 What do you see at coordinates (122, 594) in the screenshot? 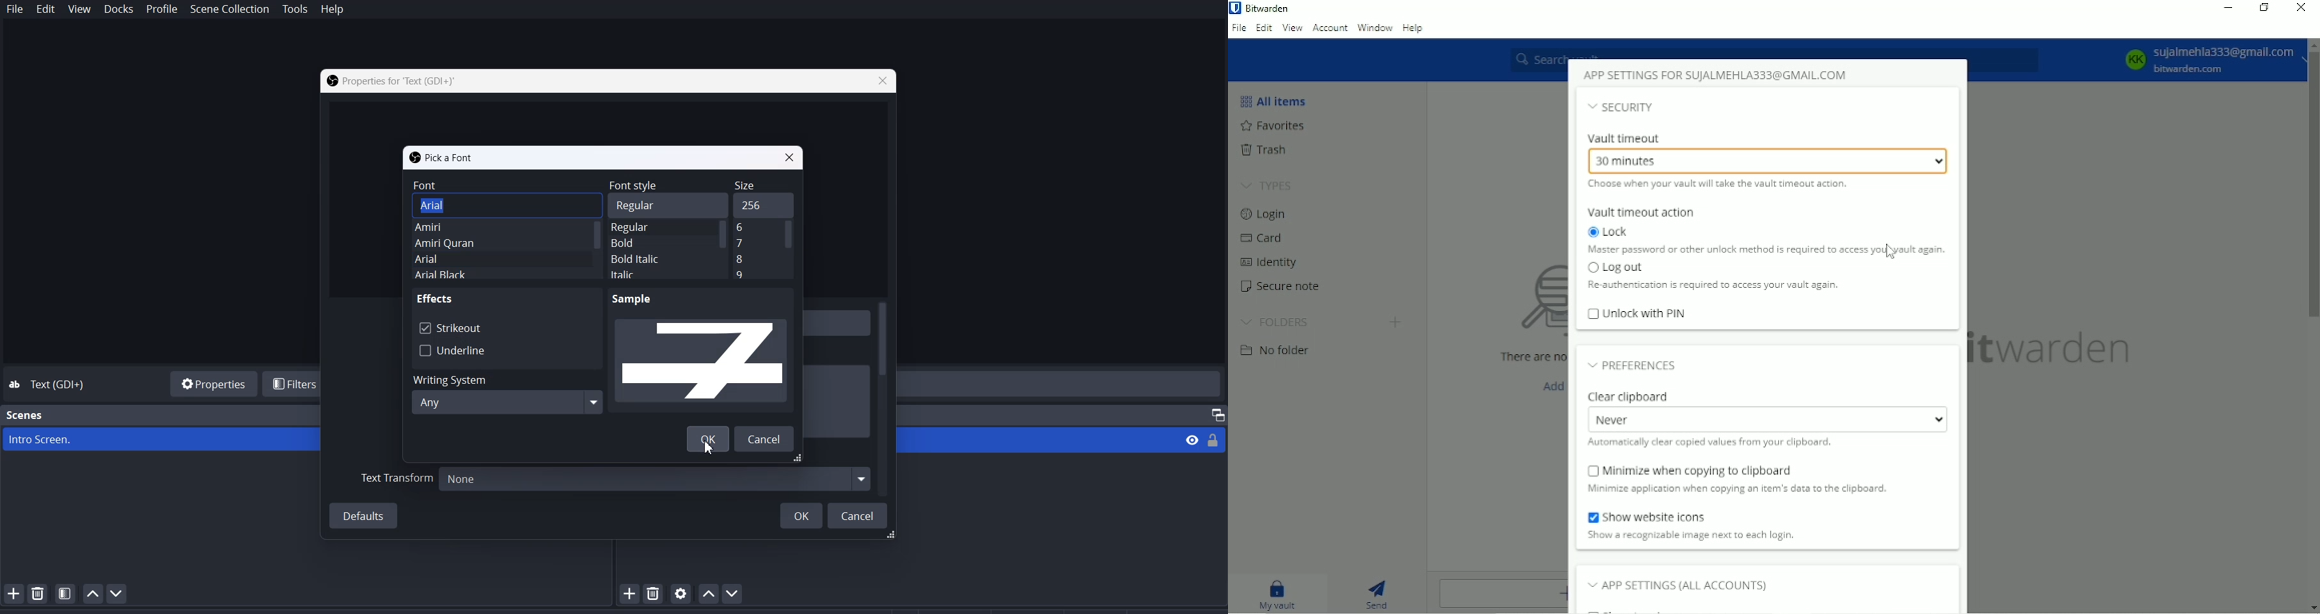
I see `Move scene Down` at bounding box center [122, 594].